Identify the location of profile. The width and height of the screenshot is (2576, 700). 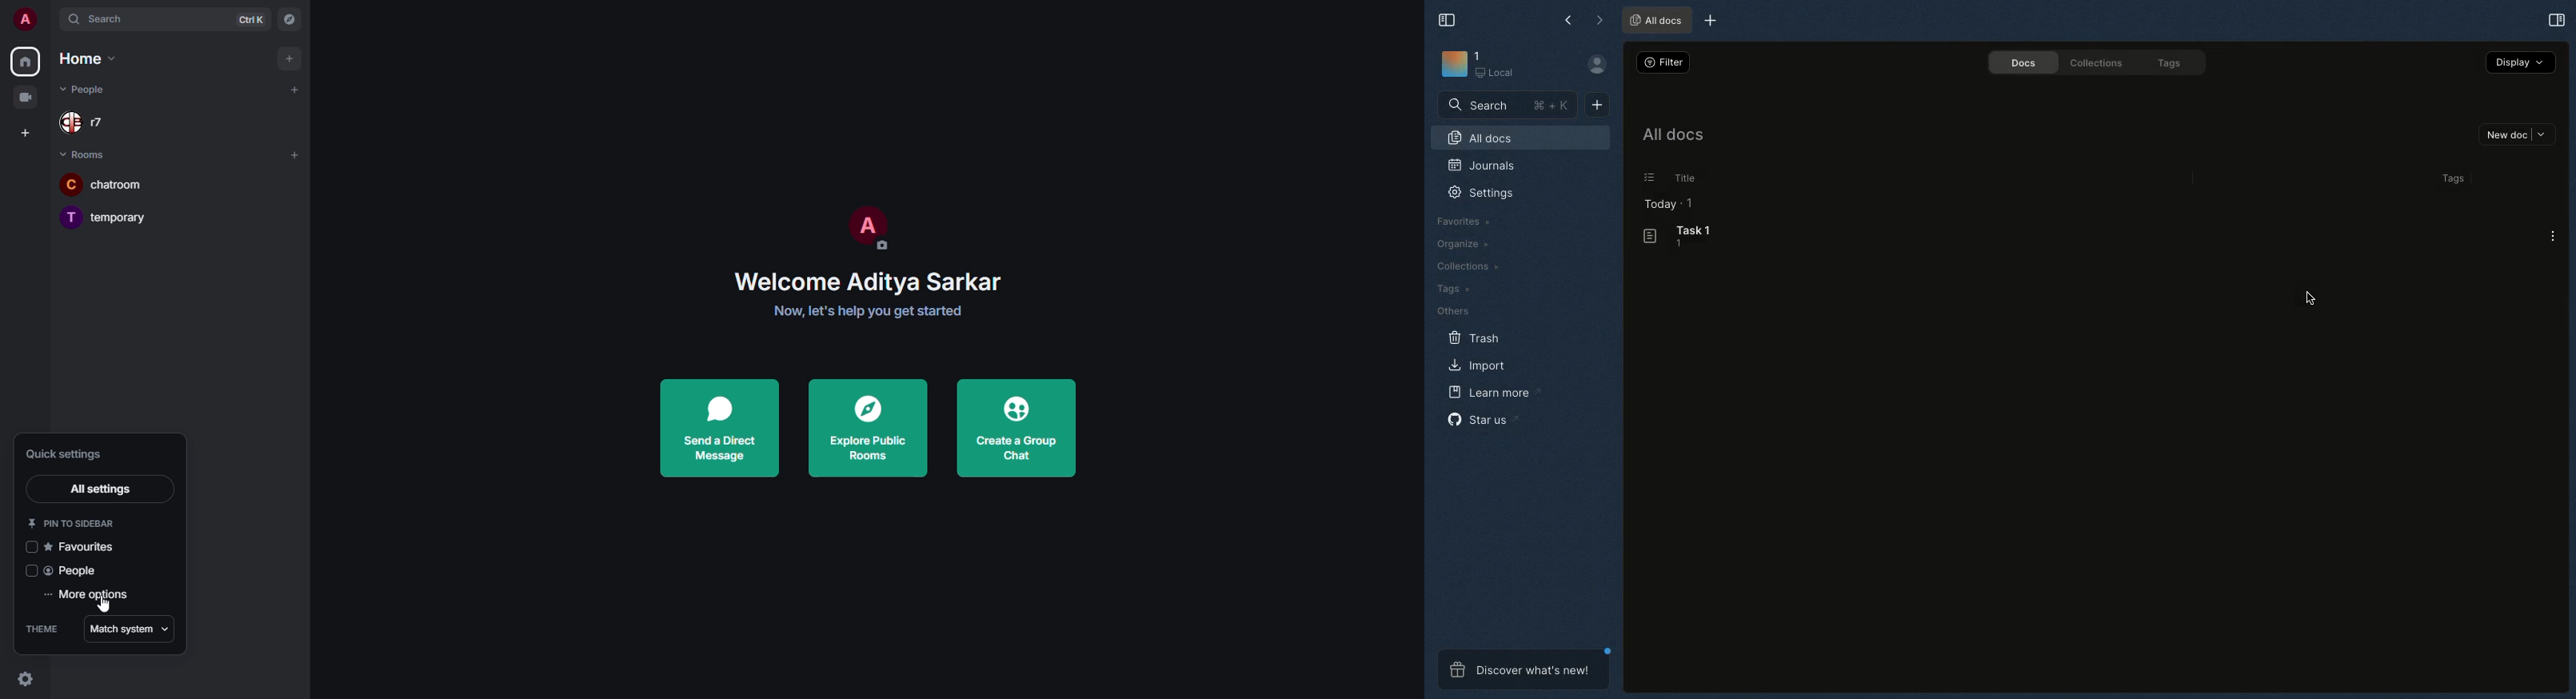
(27, 18).